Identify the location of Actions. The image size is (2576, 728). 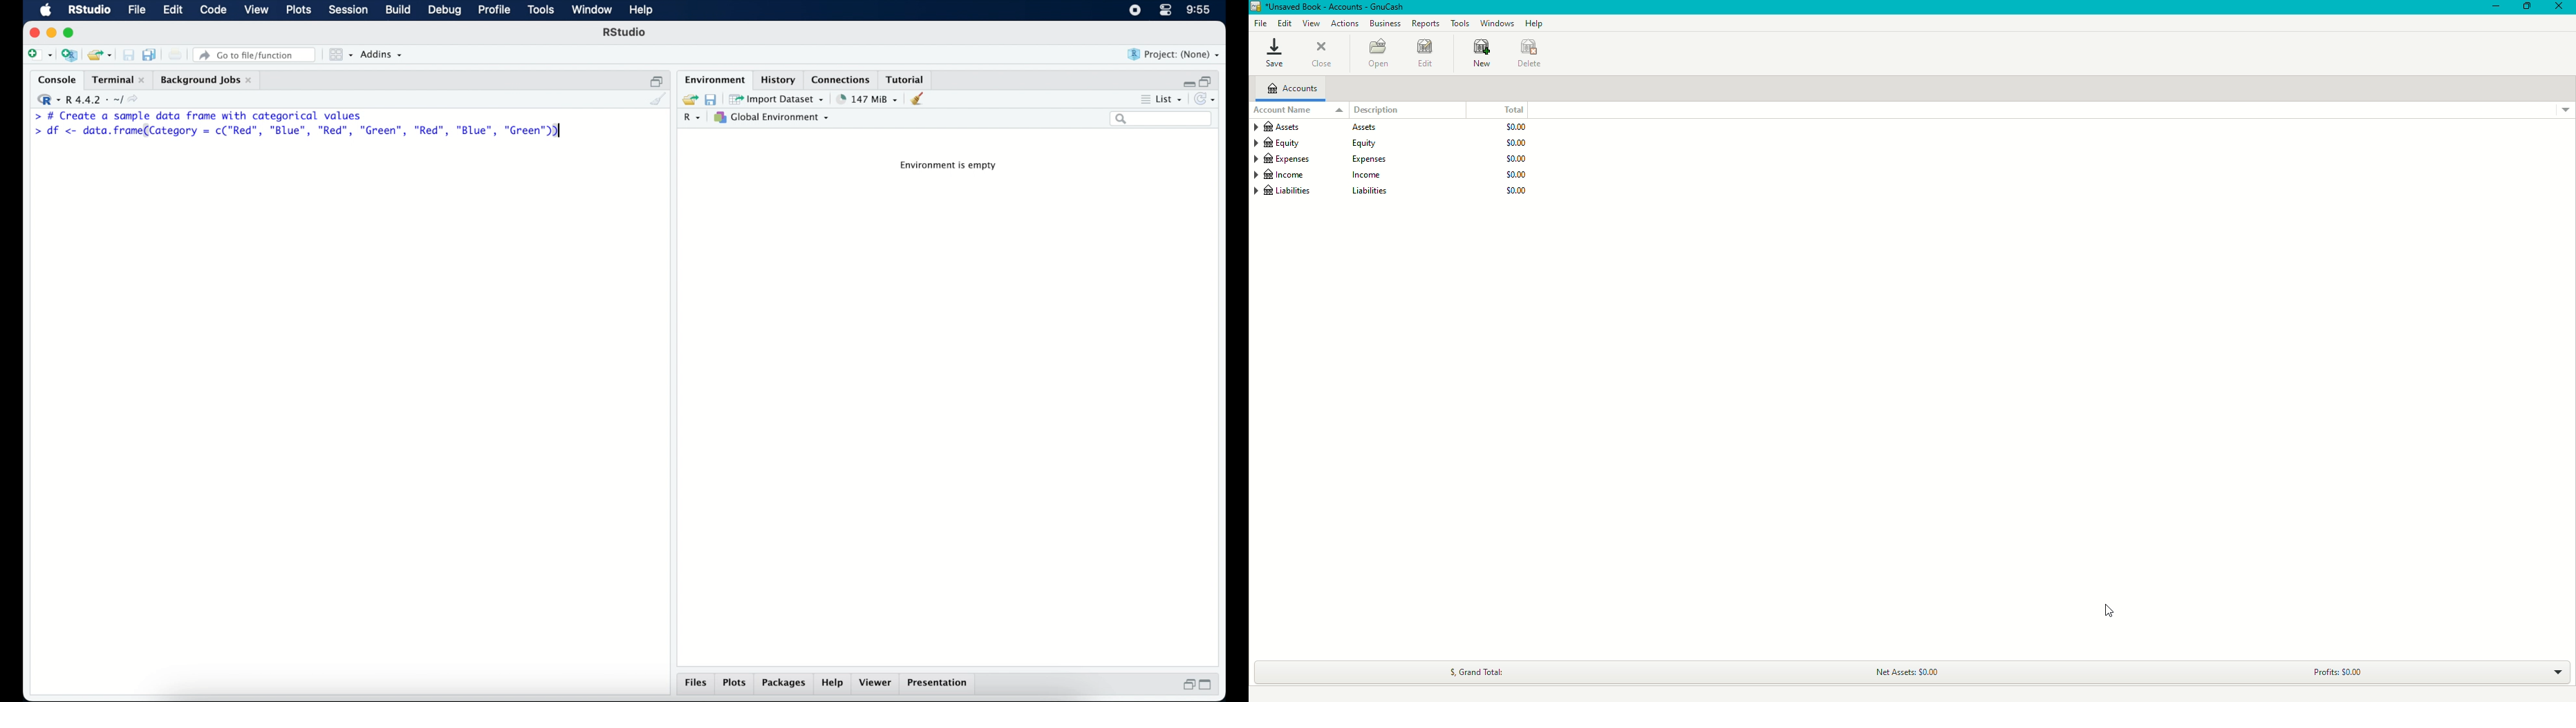
(1343, 24).